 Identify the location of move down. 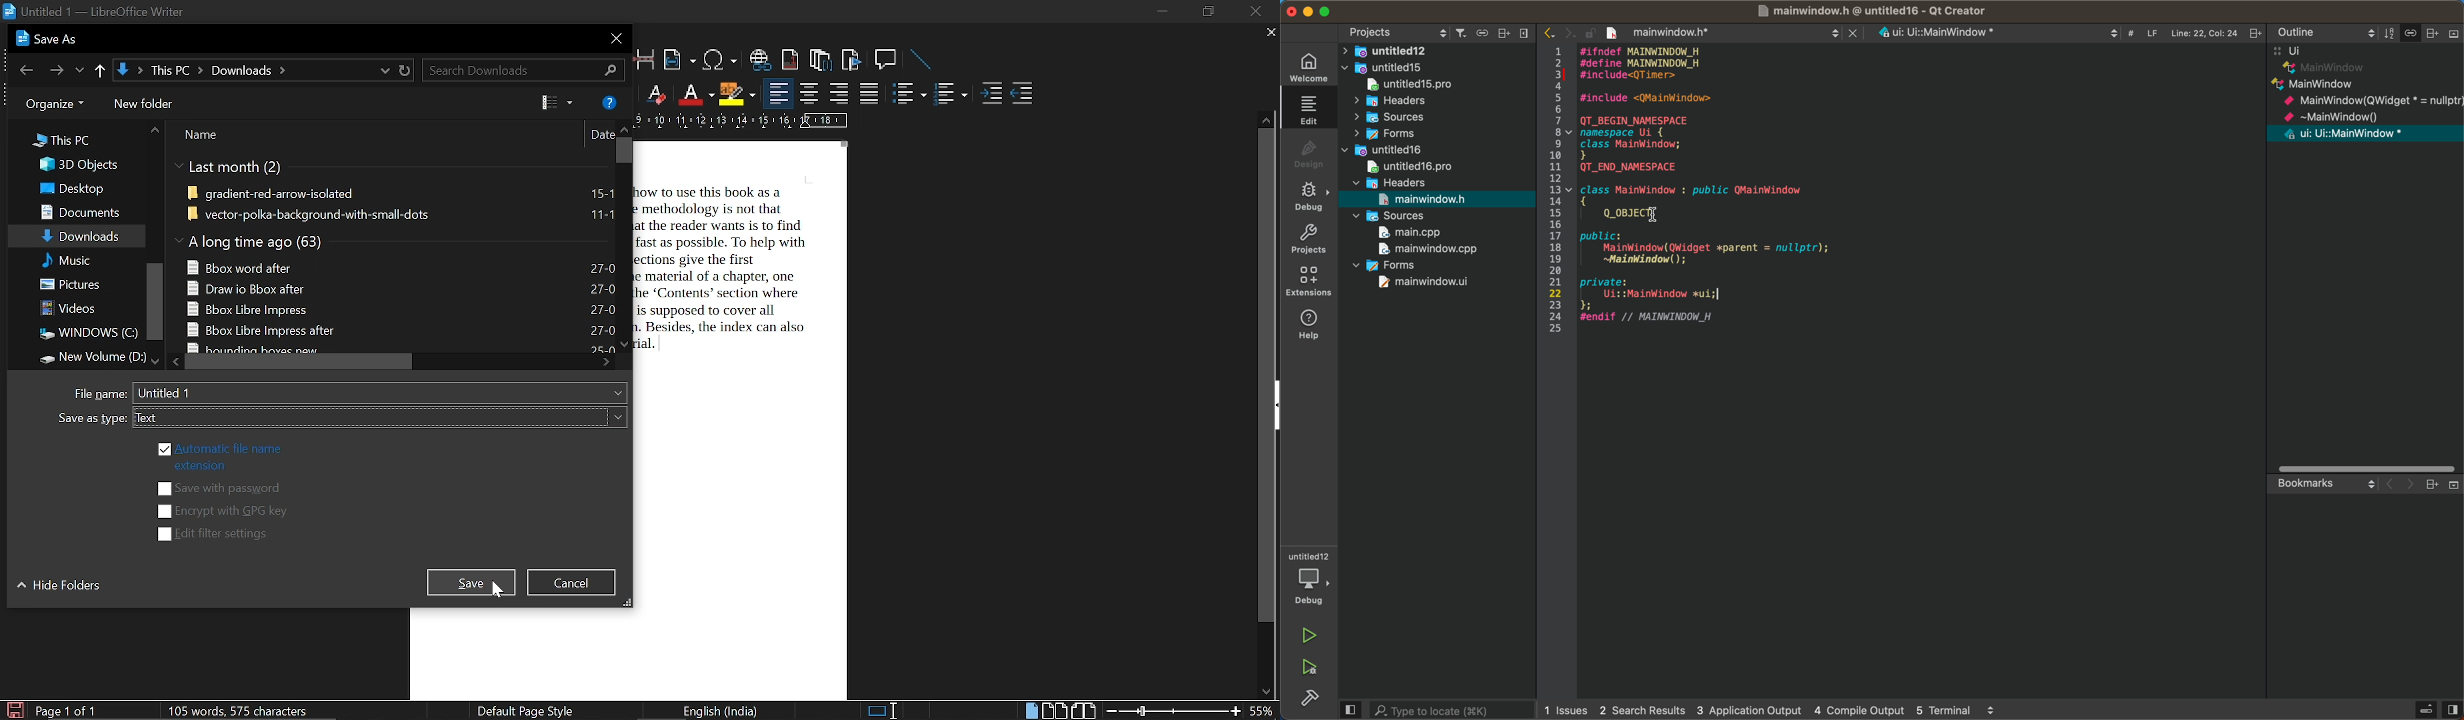
(1262, 692).